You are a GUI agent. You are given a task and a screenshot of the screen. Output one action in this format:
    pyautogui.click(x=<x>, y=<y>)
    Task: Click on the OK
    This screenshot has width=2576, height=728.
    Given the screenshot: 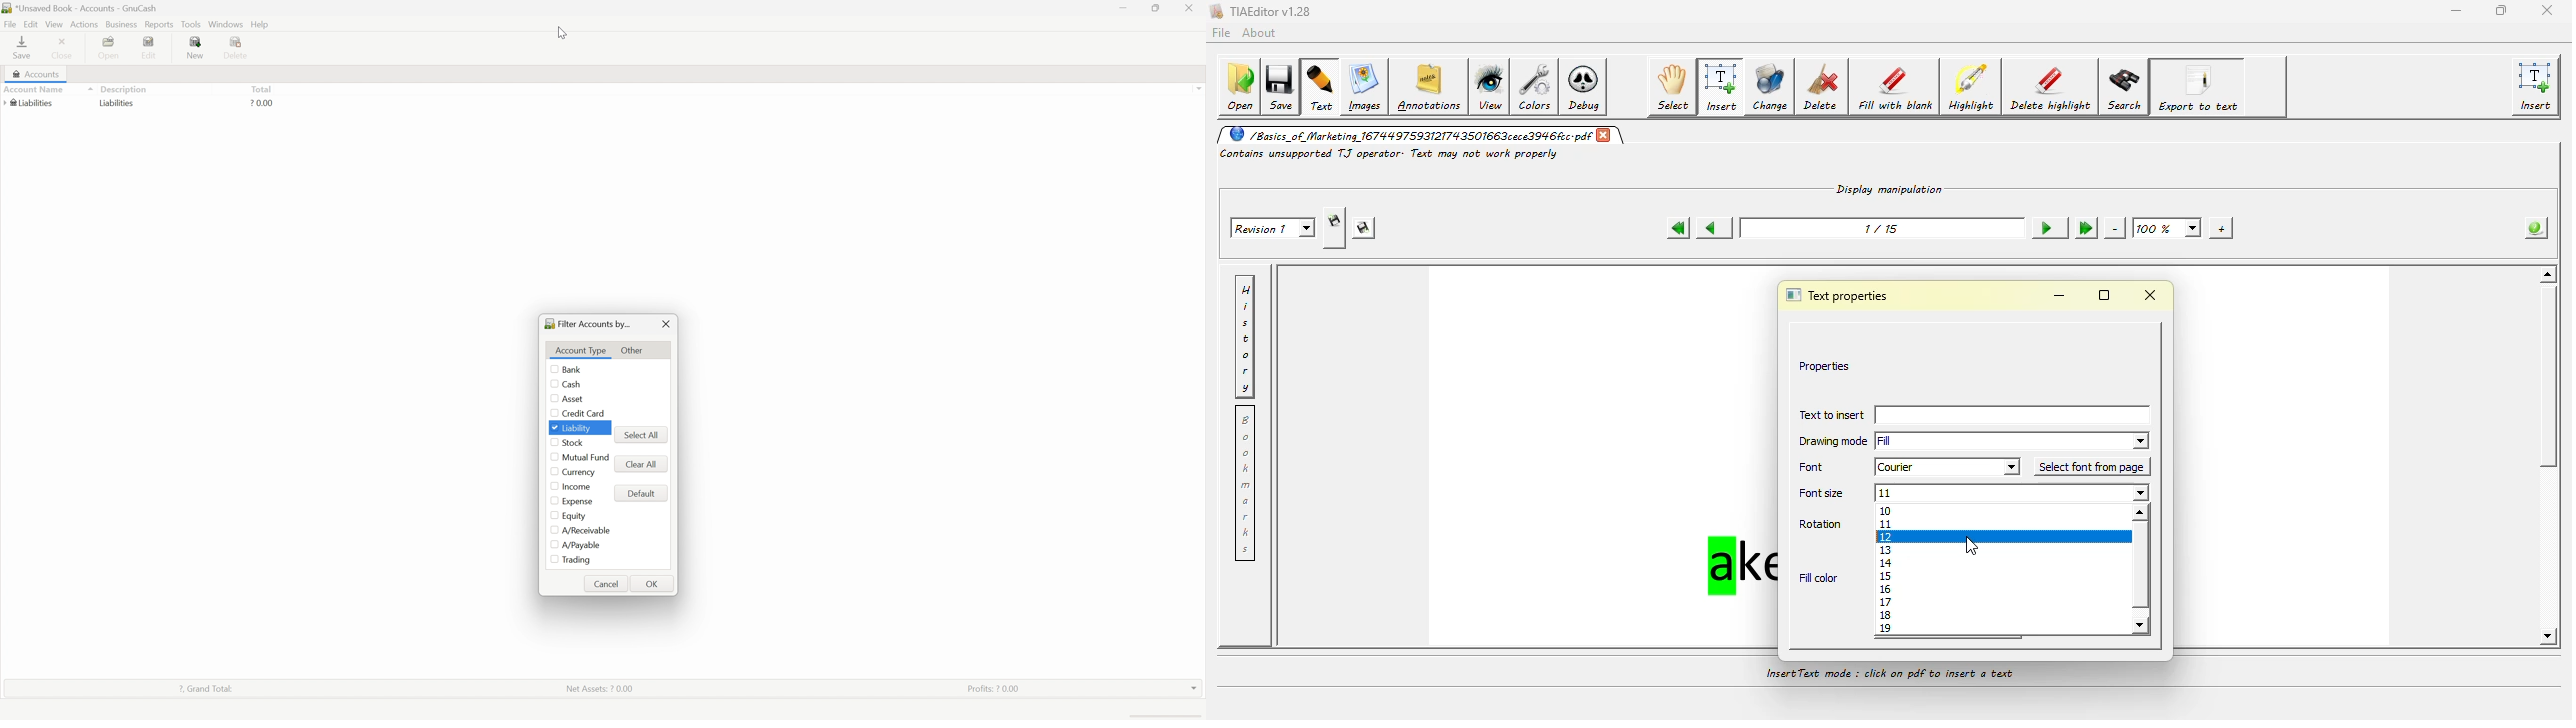 What is the action you would take?
    pyautogui.click(x=653, y=583)
    